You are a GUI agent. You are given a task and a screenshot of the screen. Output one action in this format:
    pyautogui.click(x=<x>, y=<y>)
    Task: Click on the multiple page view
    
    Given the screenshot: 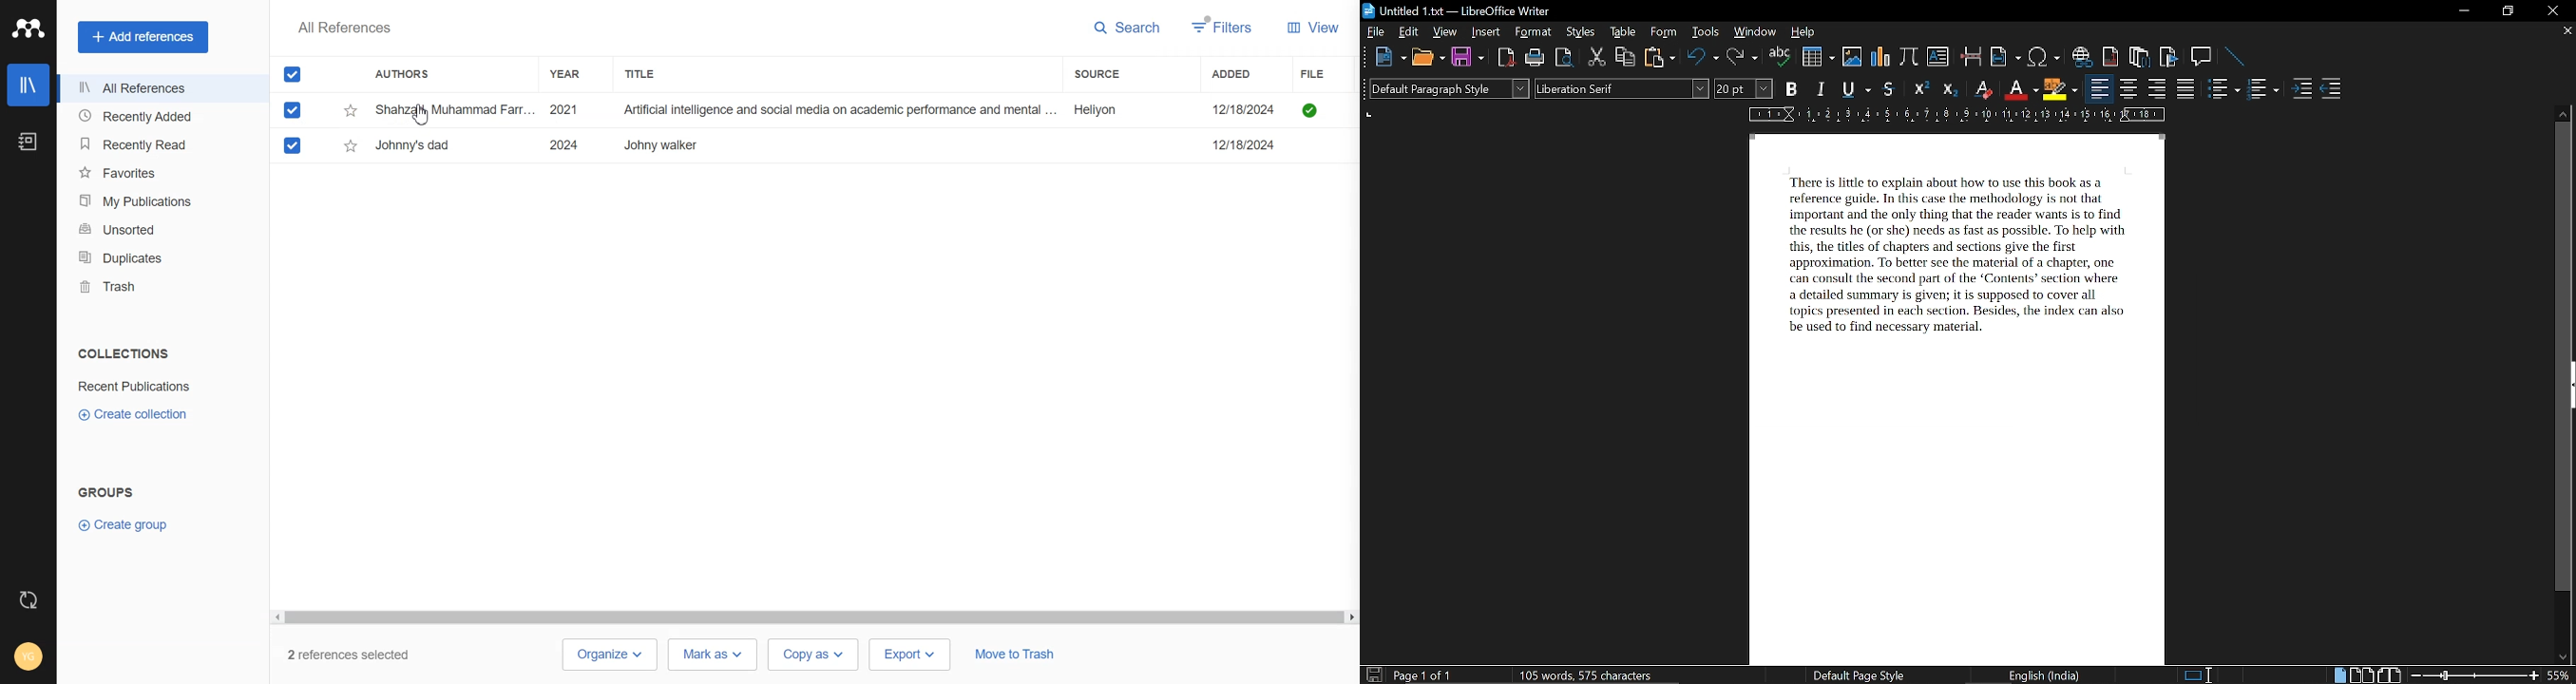 What is the action you would take?
    pyautogui.click(x=2361, y=675)
    